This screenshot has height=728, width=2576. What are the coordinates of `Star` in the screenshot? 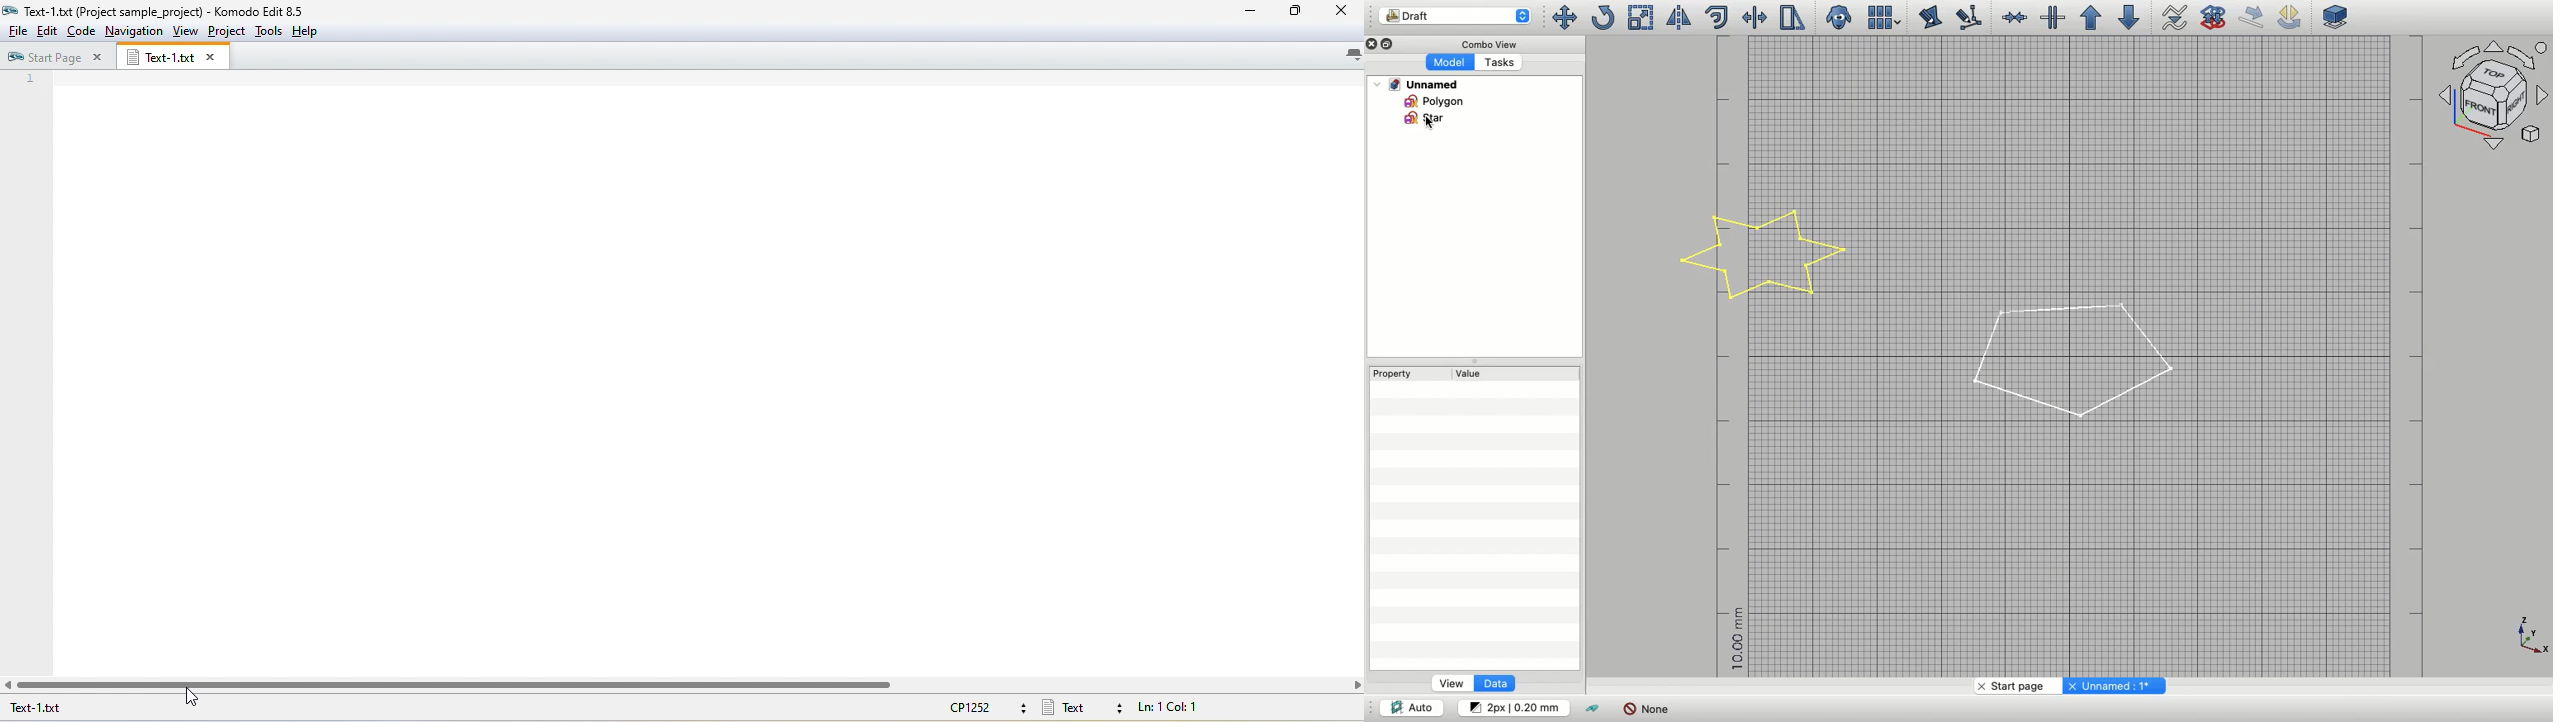 It's located at (1424, 119).